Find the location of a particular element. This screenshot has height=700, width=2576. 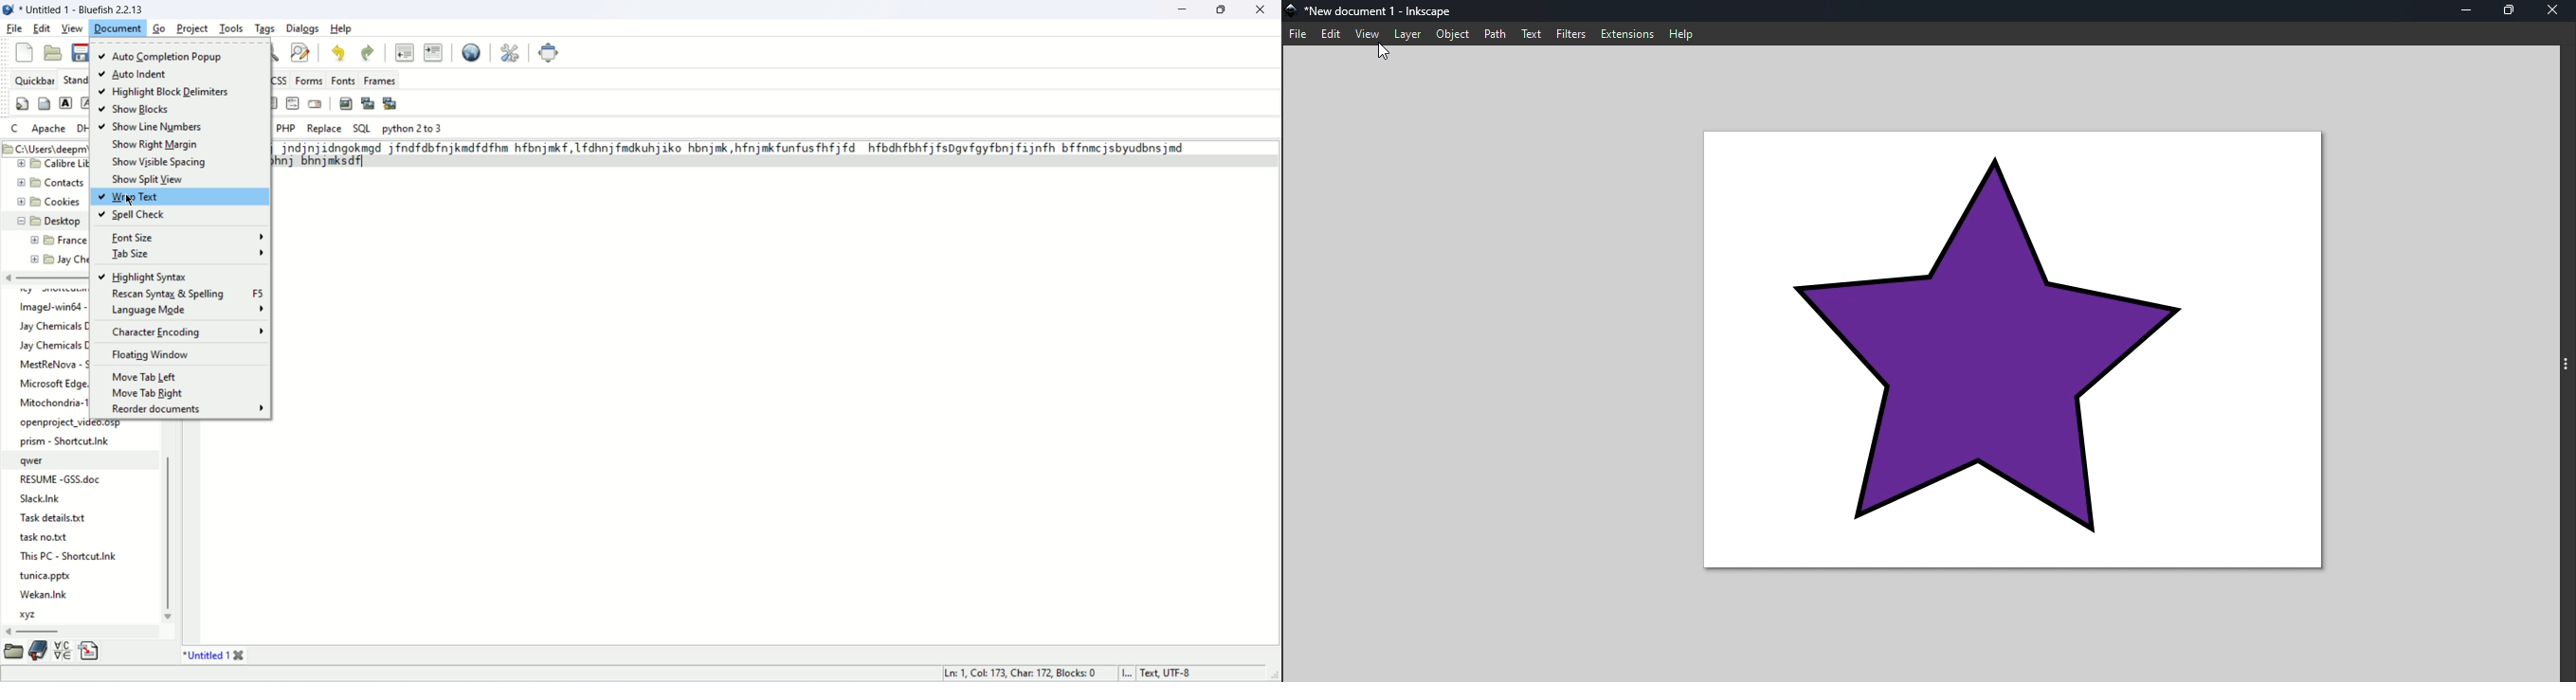

close is located at coordinates (1261, 9).